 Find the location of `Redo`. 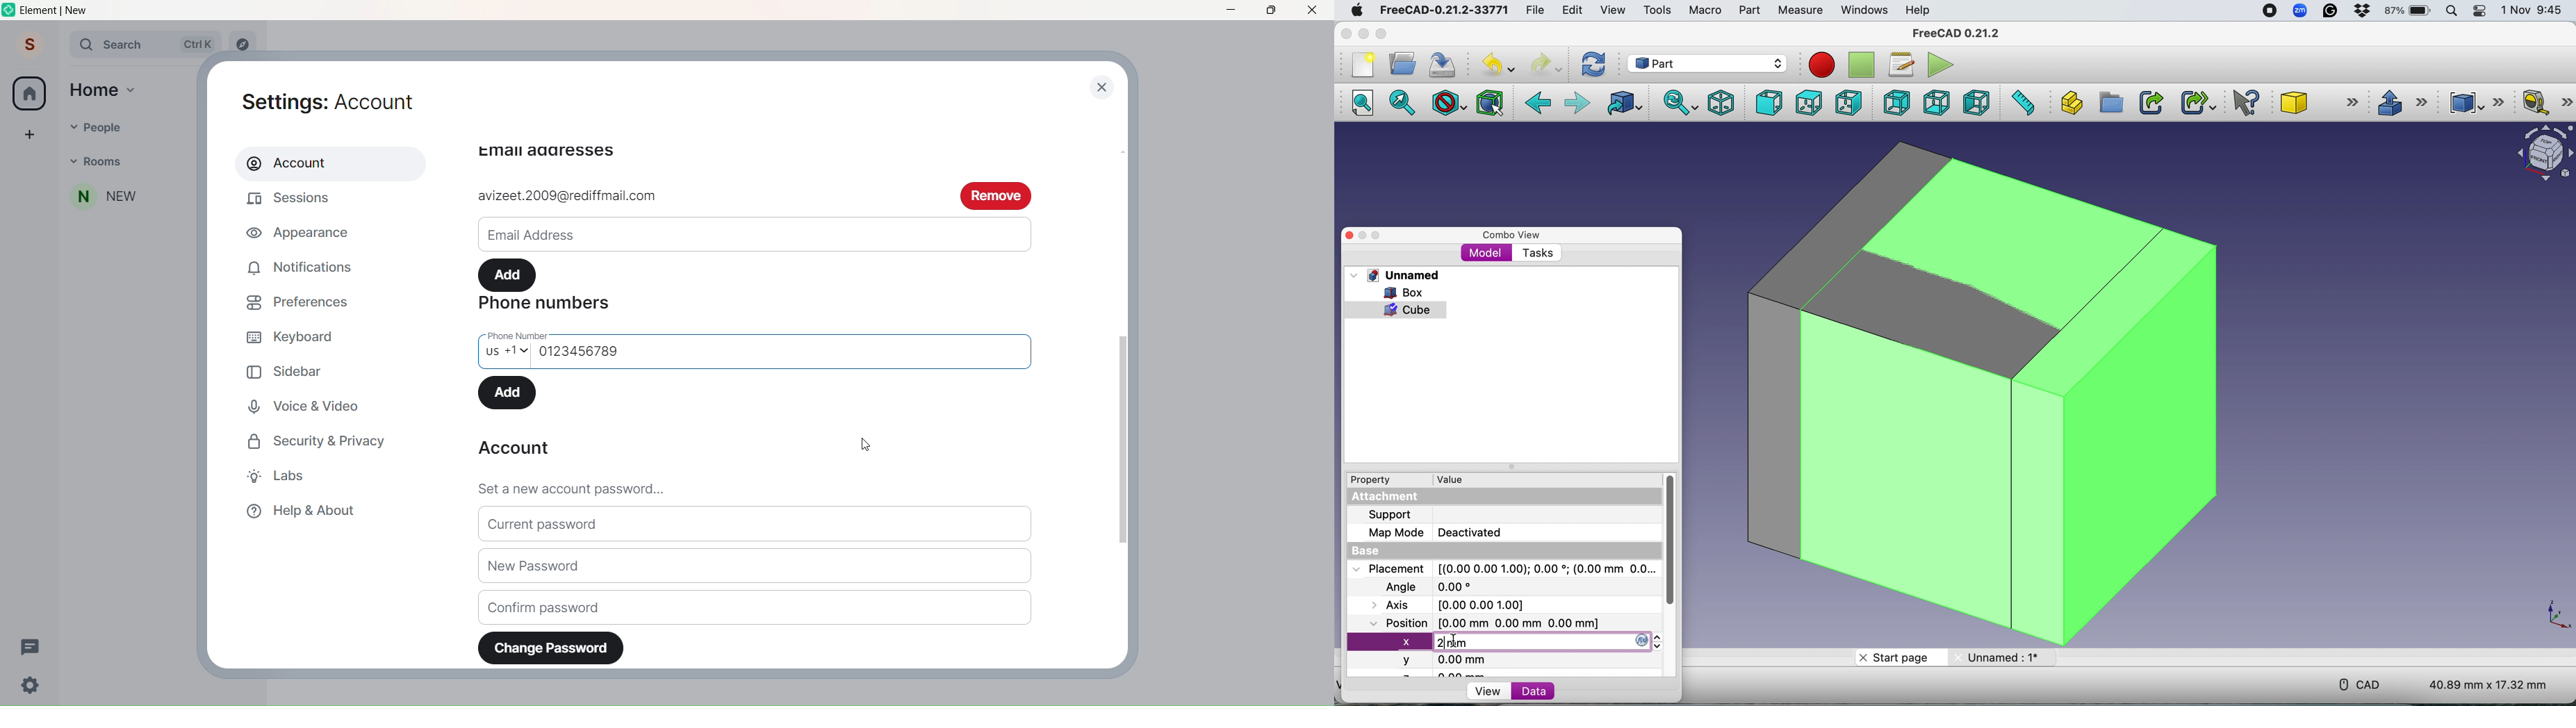

Redo is located at coordinates (1545, 65).